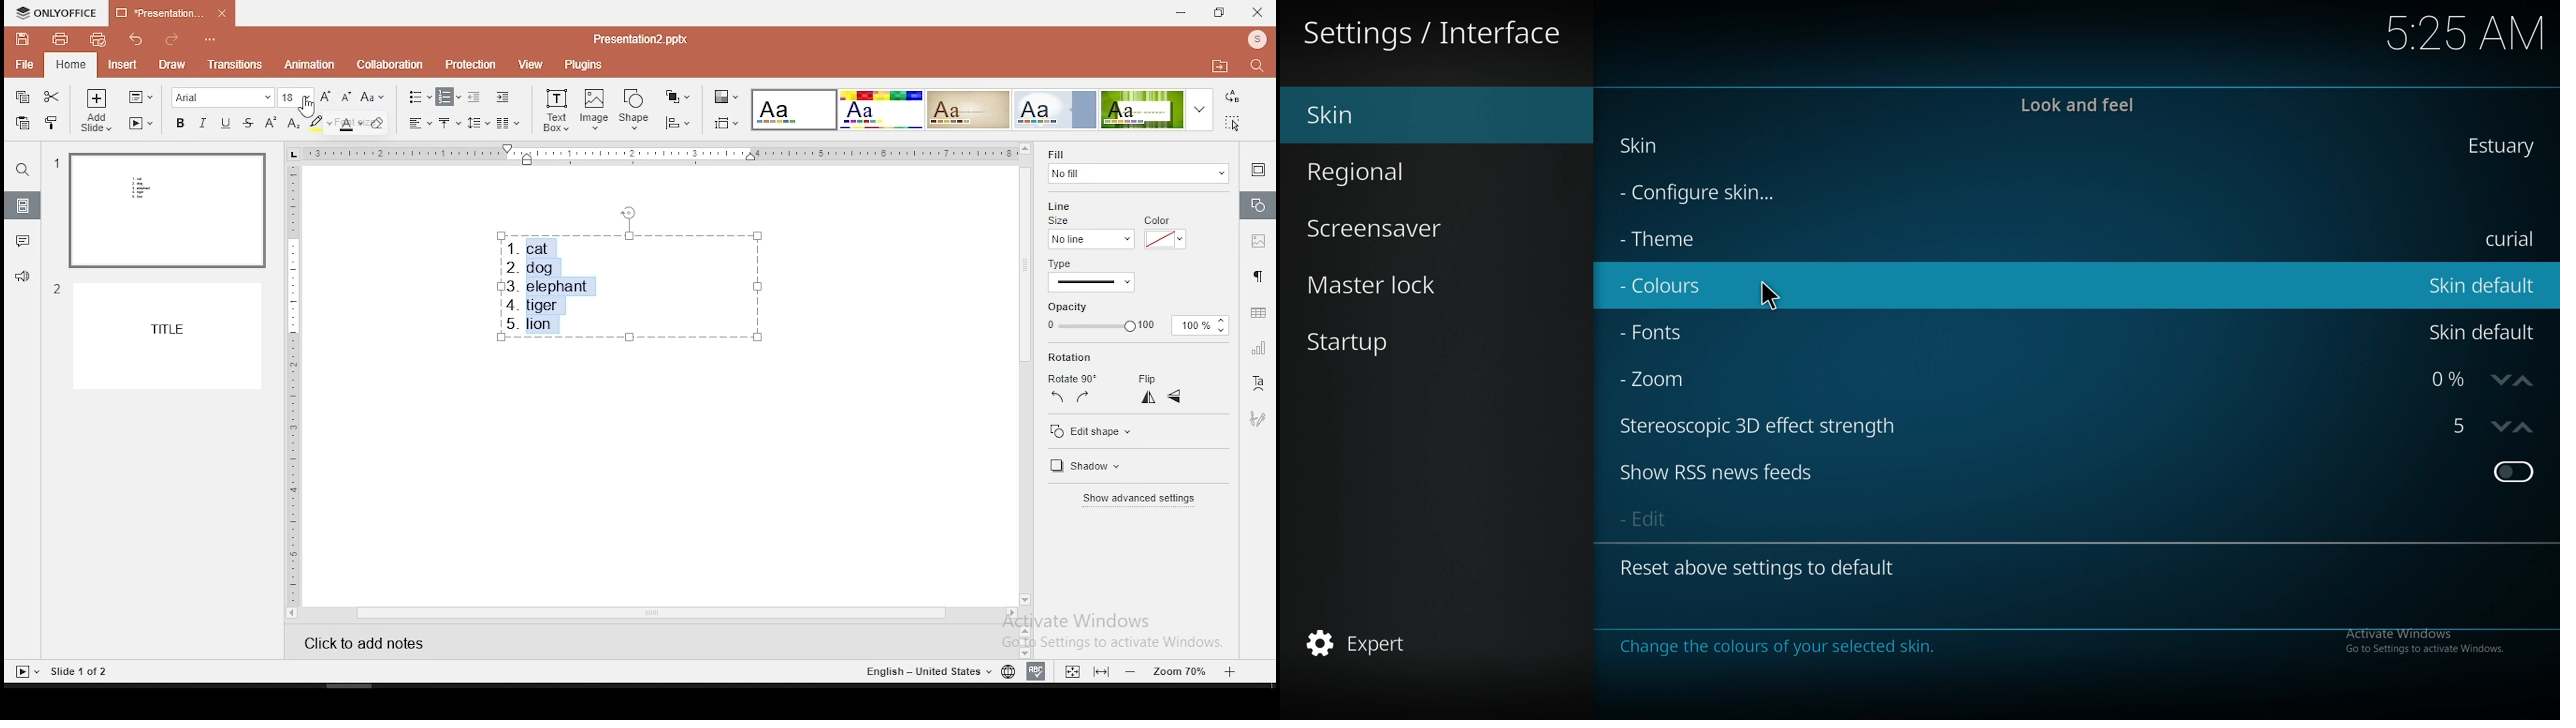  I want to click on increase zoom, so click(2524, 379).